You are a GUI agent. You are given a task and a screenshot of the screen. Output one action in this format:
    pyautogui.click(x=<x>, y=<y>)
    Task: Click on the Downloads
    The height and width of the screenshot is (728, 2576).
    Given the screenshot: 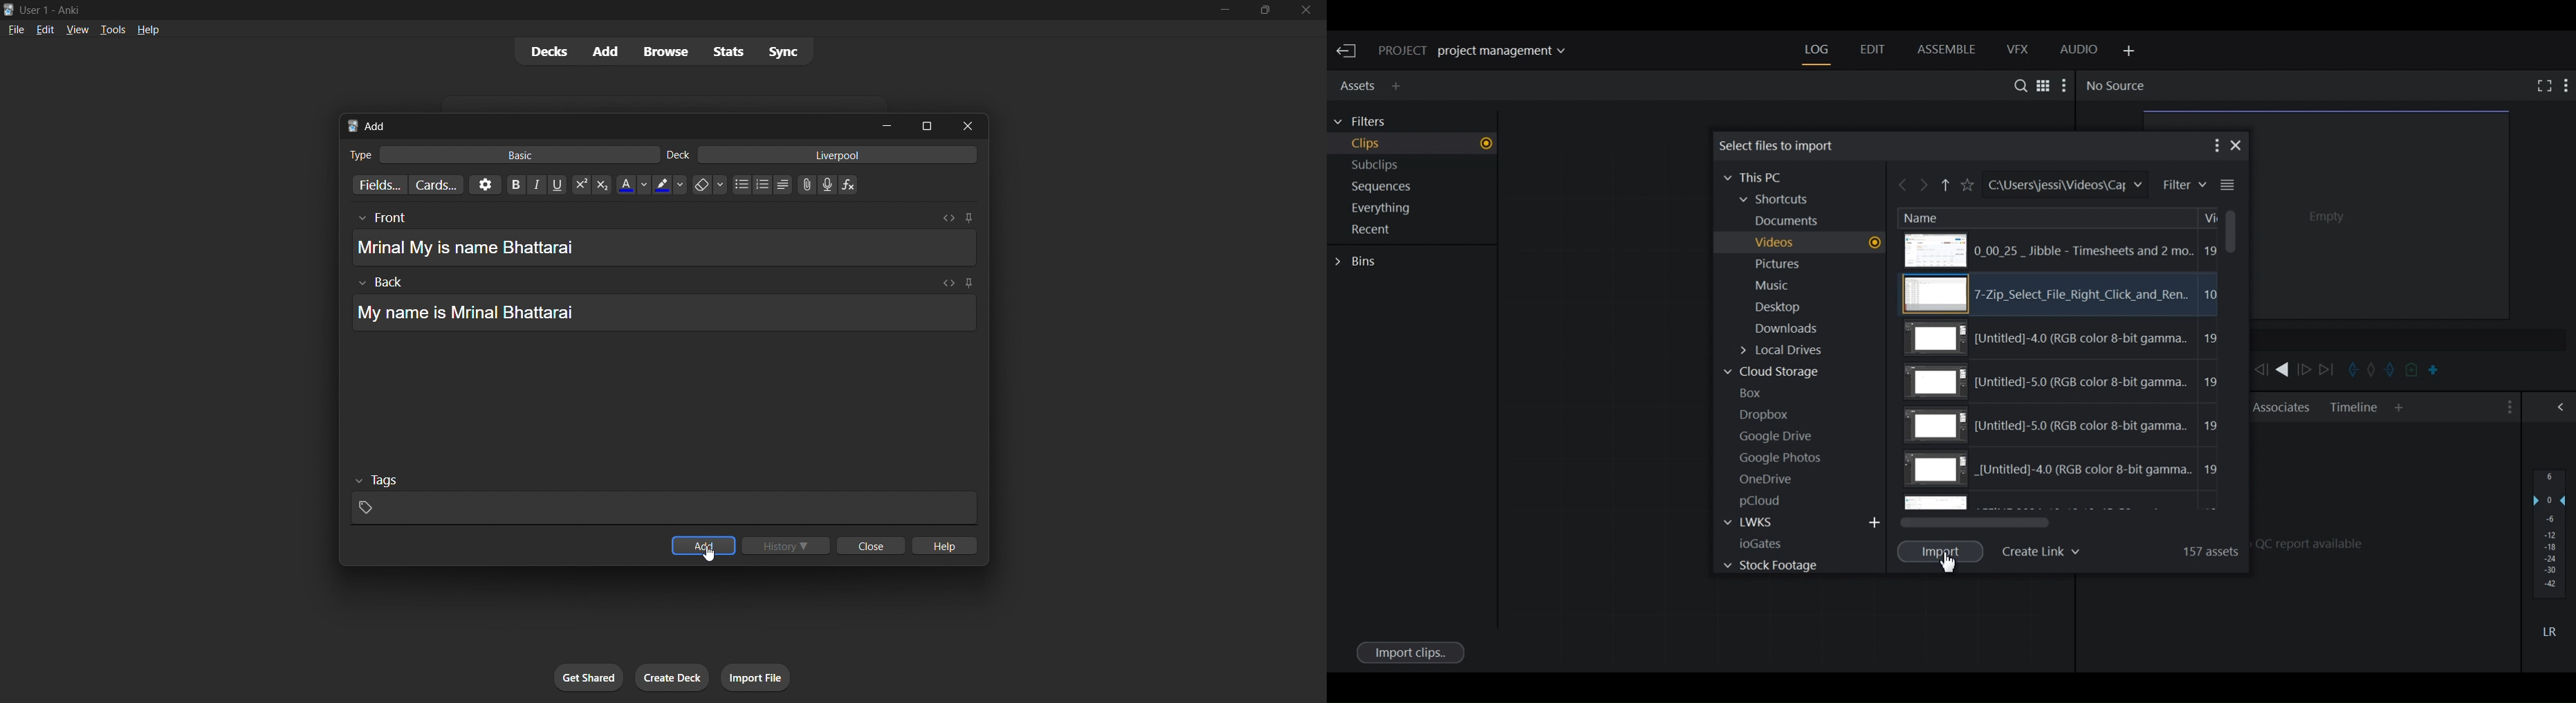 What is the action you would take?
    pyautogui.click(x=1795, y=331)
    